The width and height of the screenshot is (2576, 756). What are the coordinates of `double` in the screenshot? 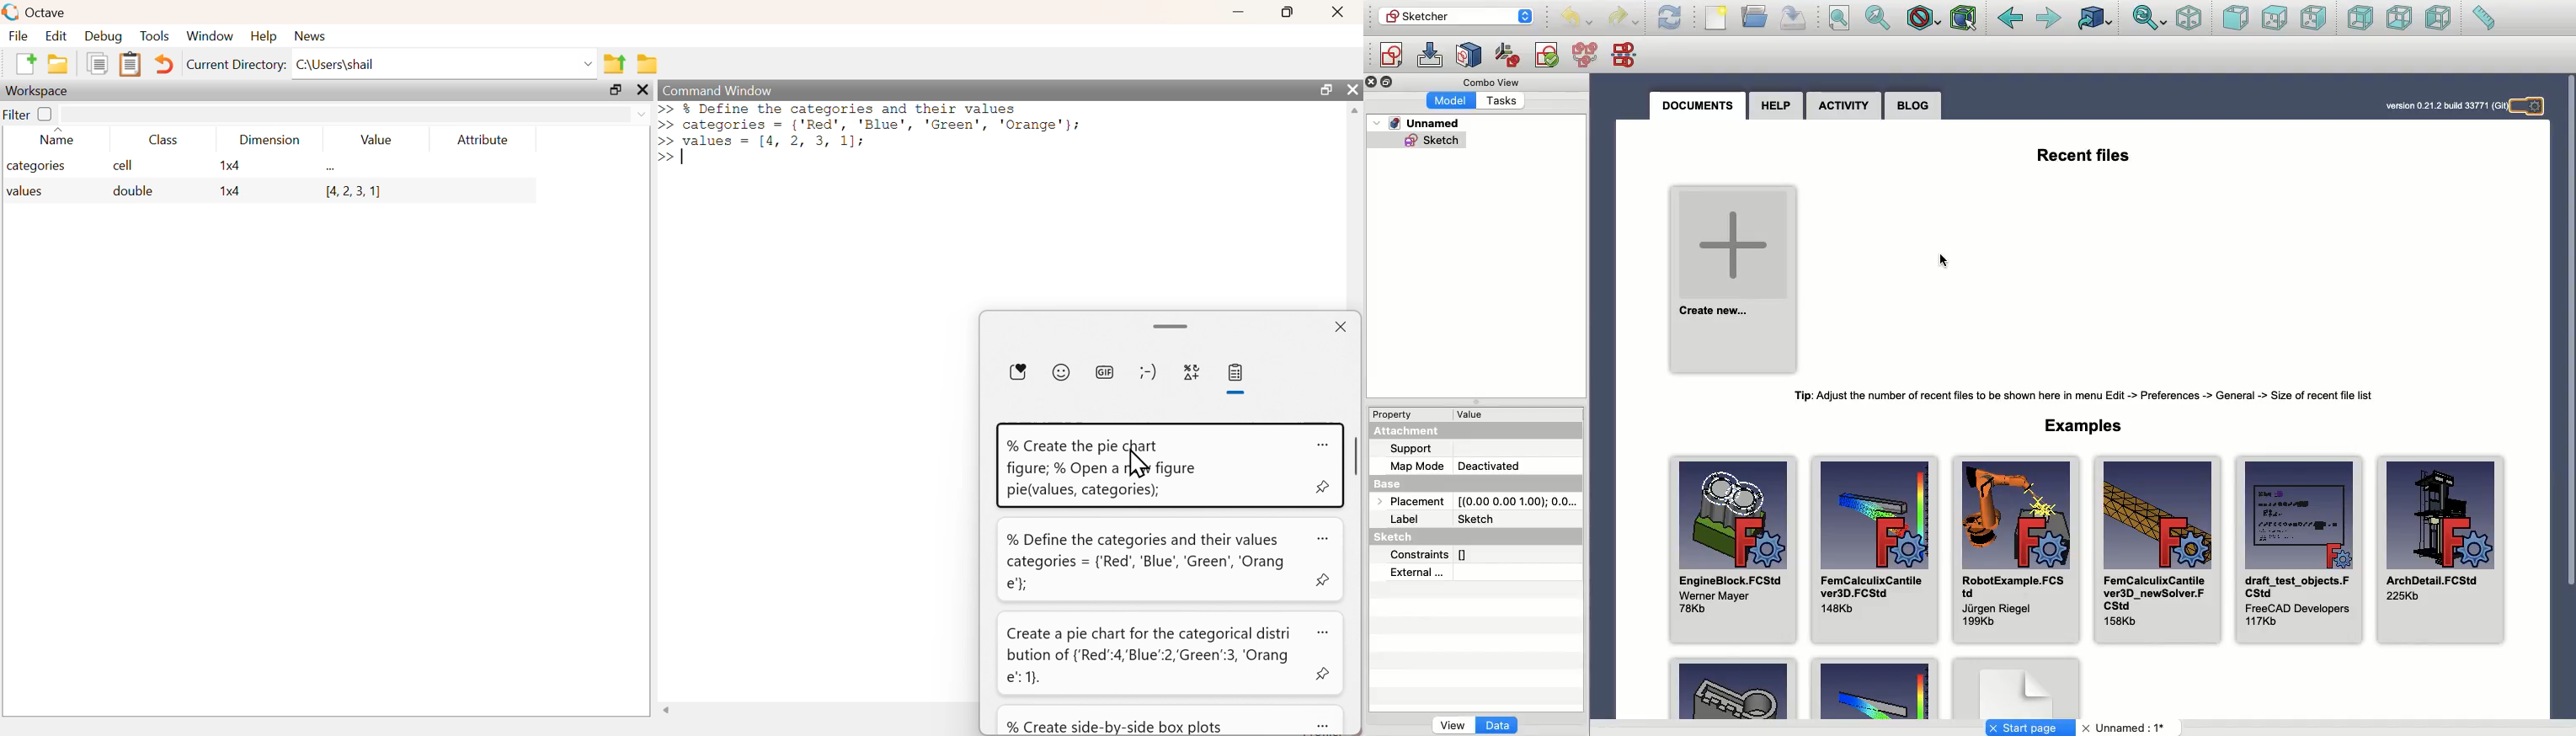 It's located at (134, 190).